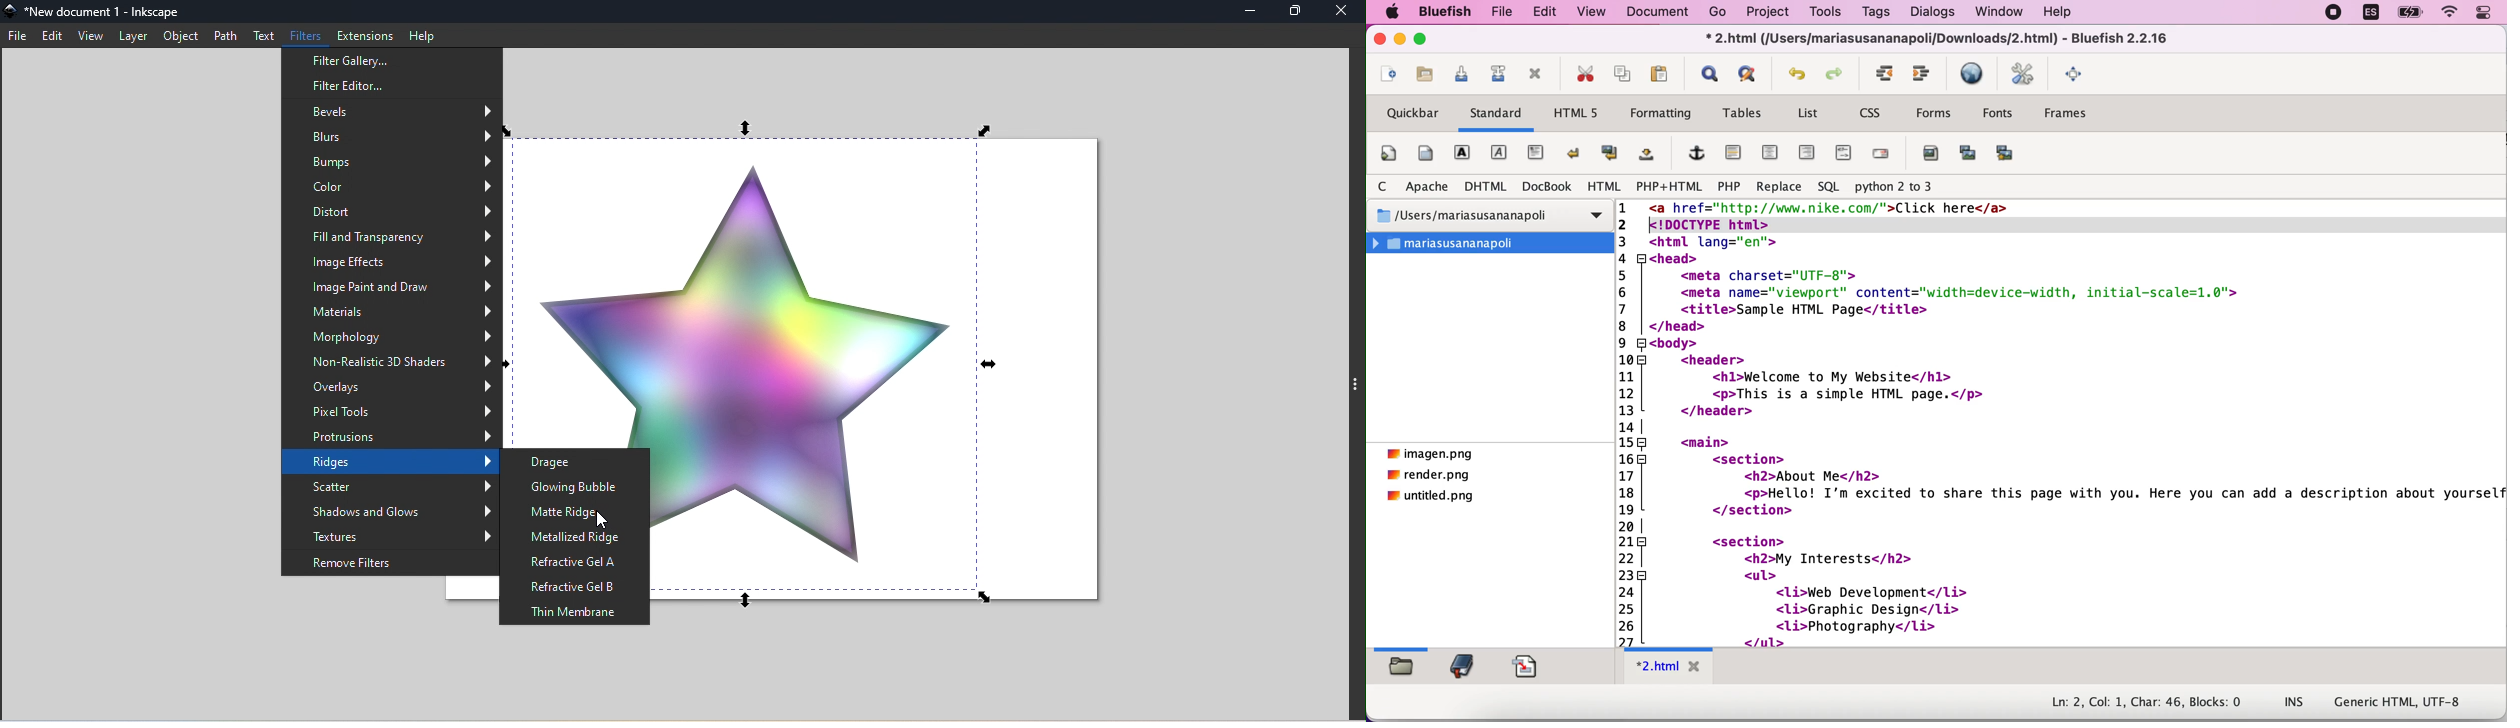 The height and width of the screenshot is (728, 2520). I want to click on Color, so click(389, 189).